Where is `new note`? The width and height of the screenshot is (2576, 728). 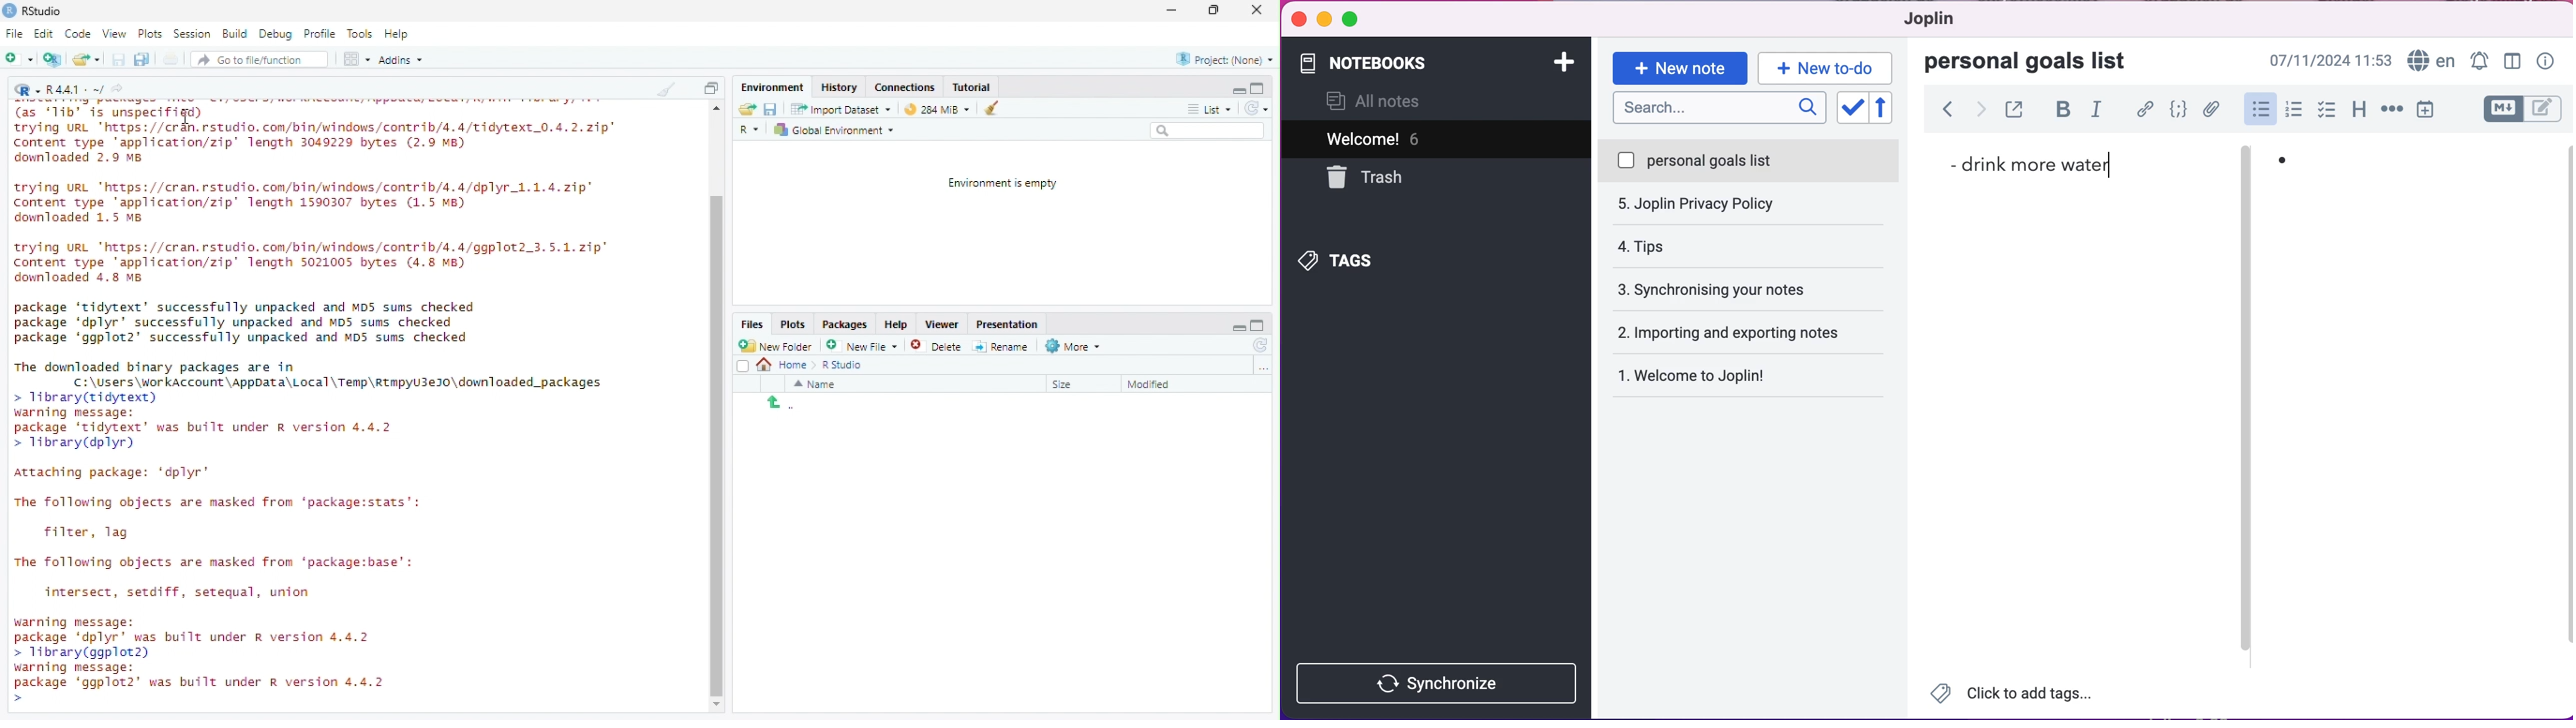 new note is located at coordinates (1679, 67).